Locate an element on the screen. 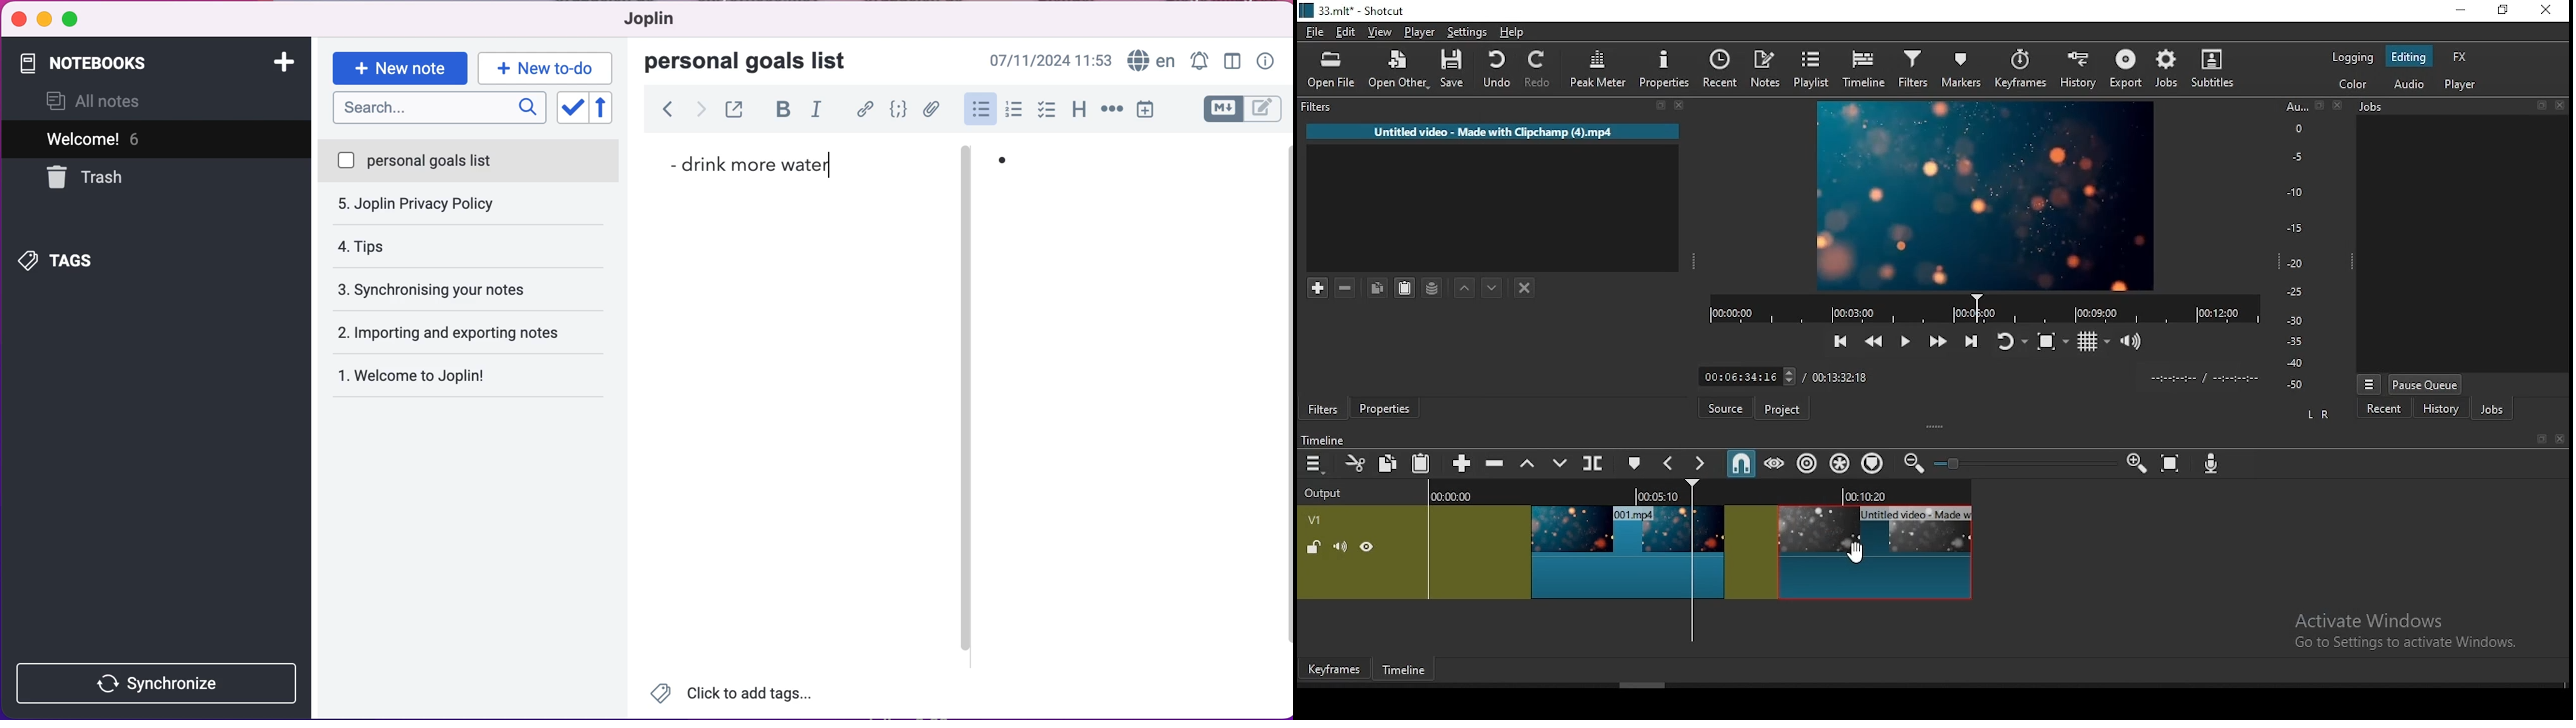 The image size is (2576, 728). toggle editors is located at coordinates (1231, 109).